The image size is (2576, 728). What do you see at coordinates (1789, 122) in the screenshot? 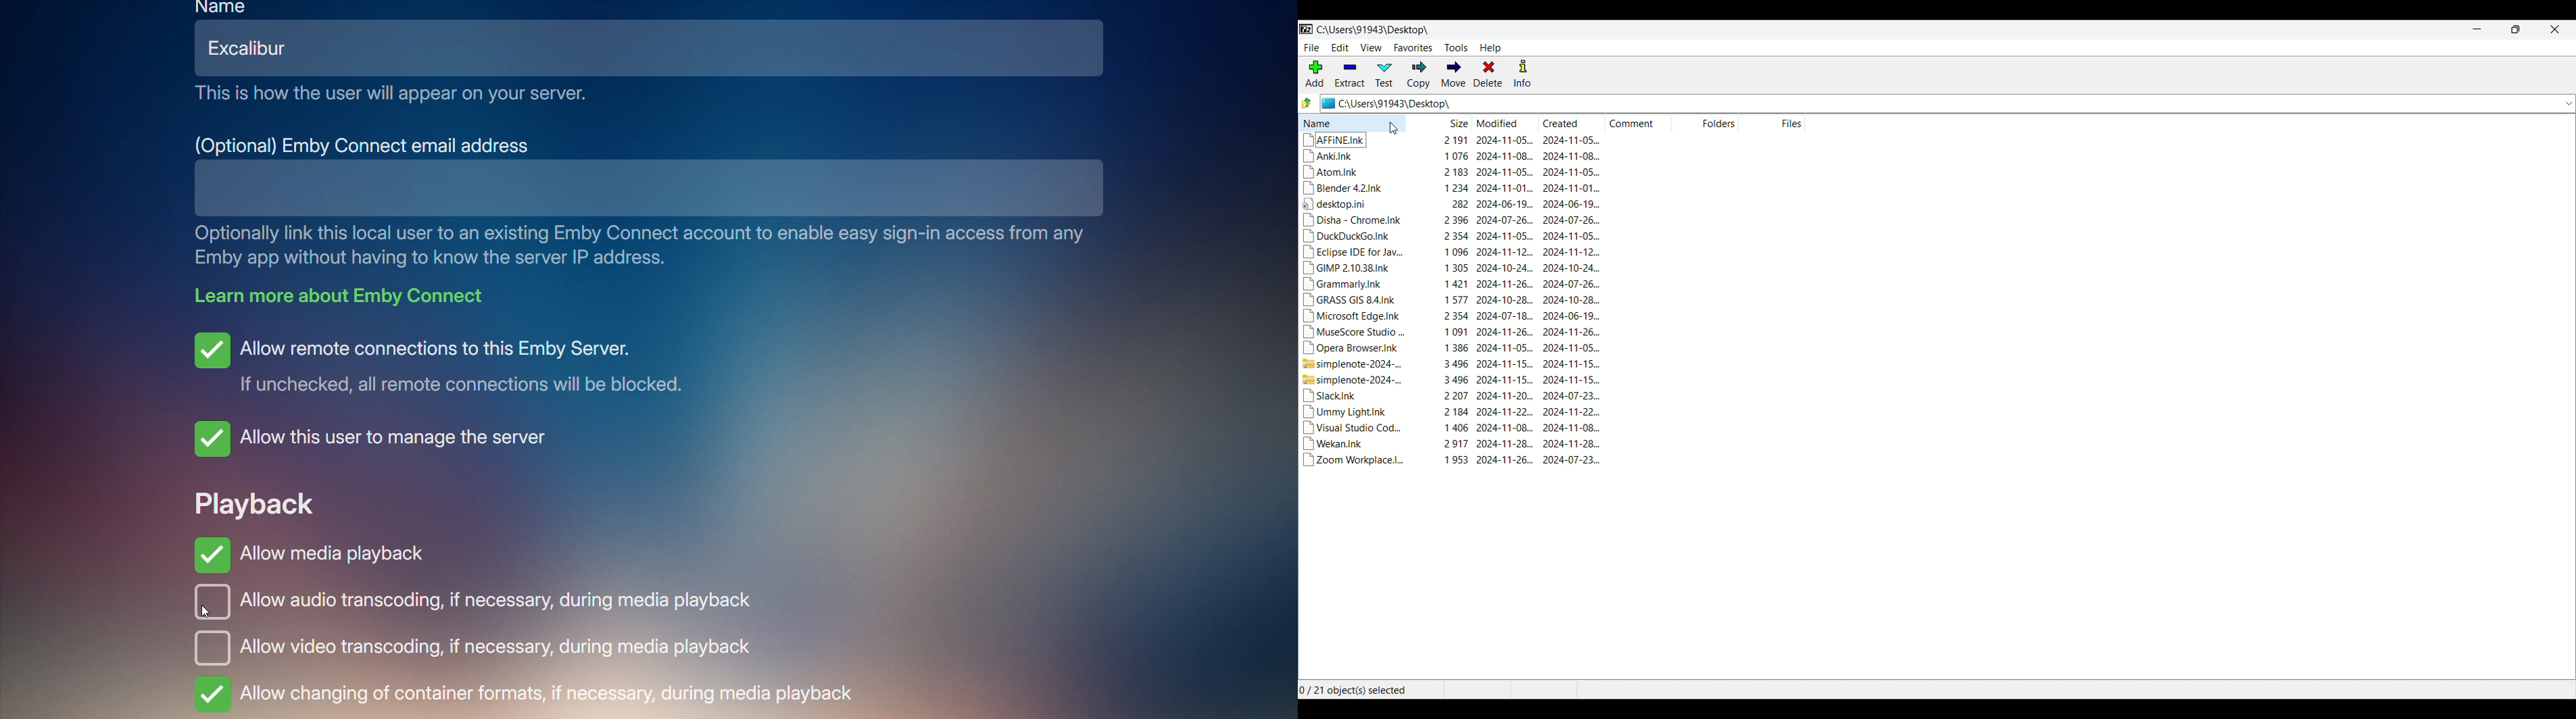
I see `Files ` at bounding box center [1789, 122].